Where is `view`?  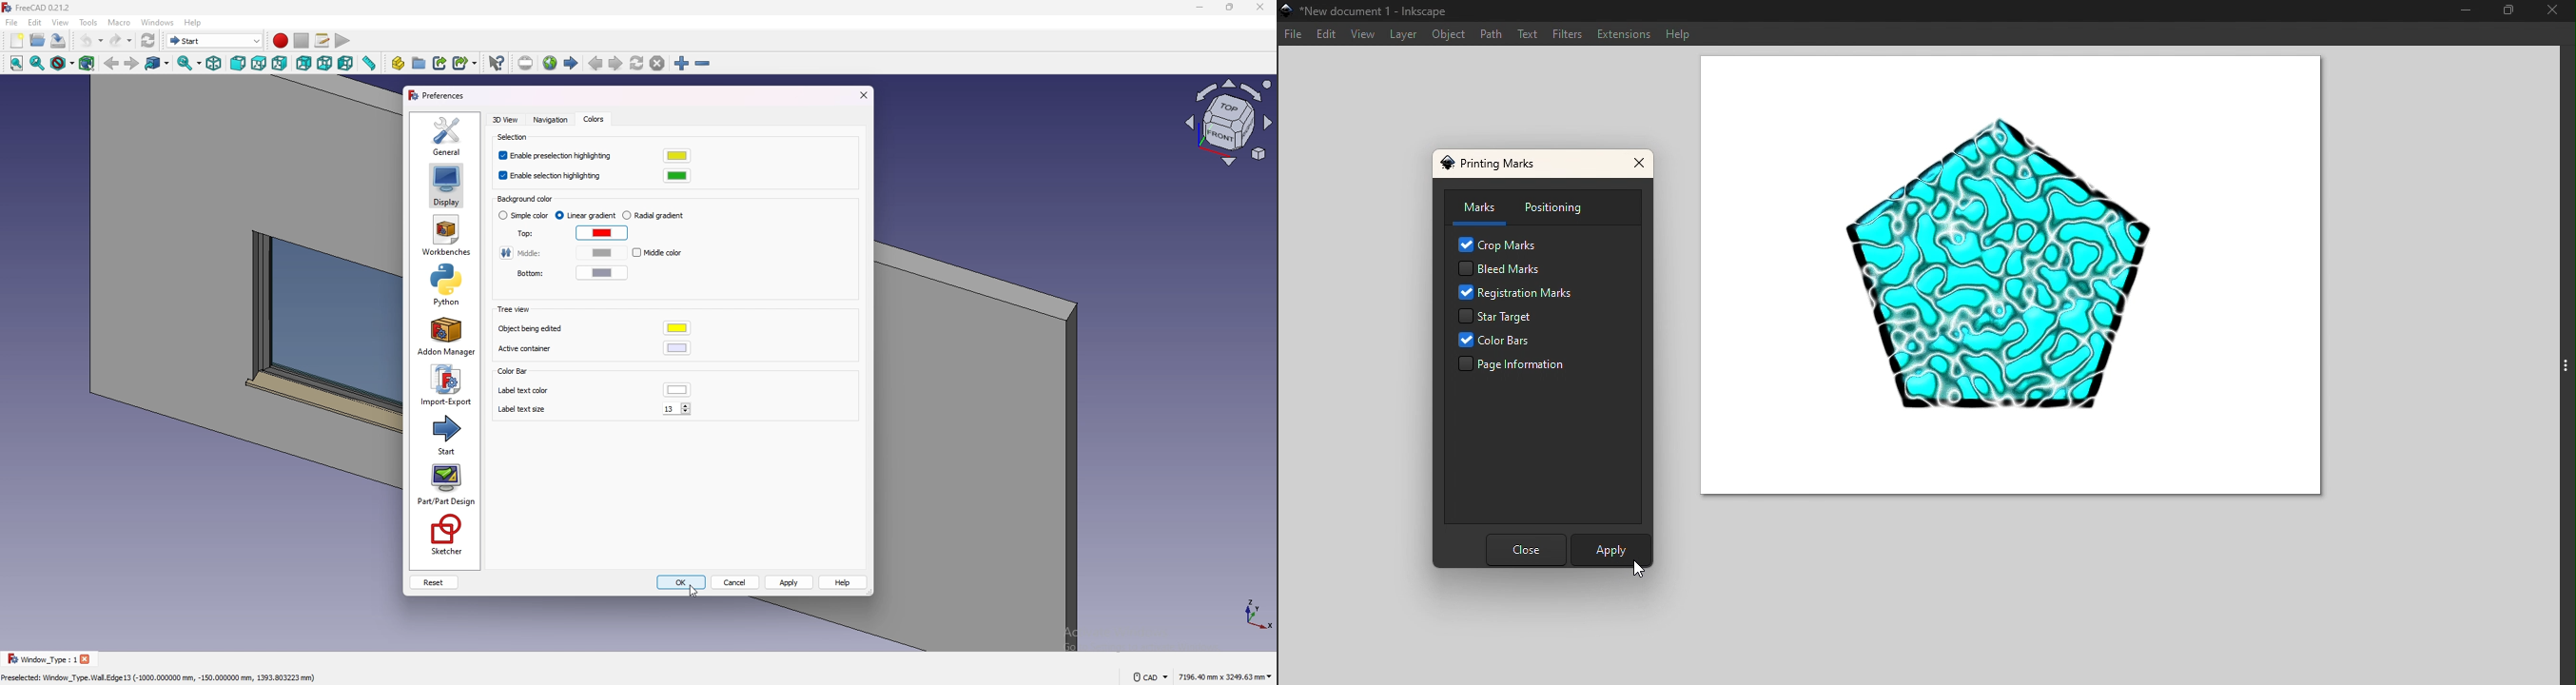
view is located at coordinates (61, 22).